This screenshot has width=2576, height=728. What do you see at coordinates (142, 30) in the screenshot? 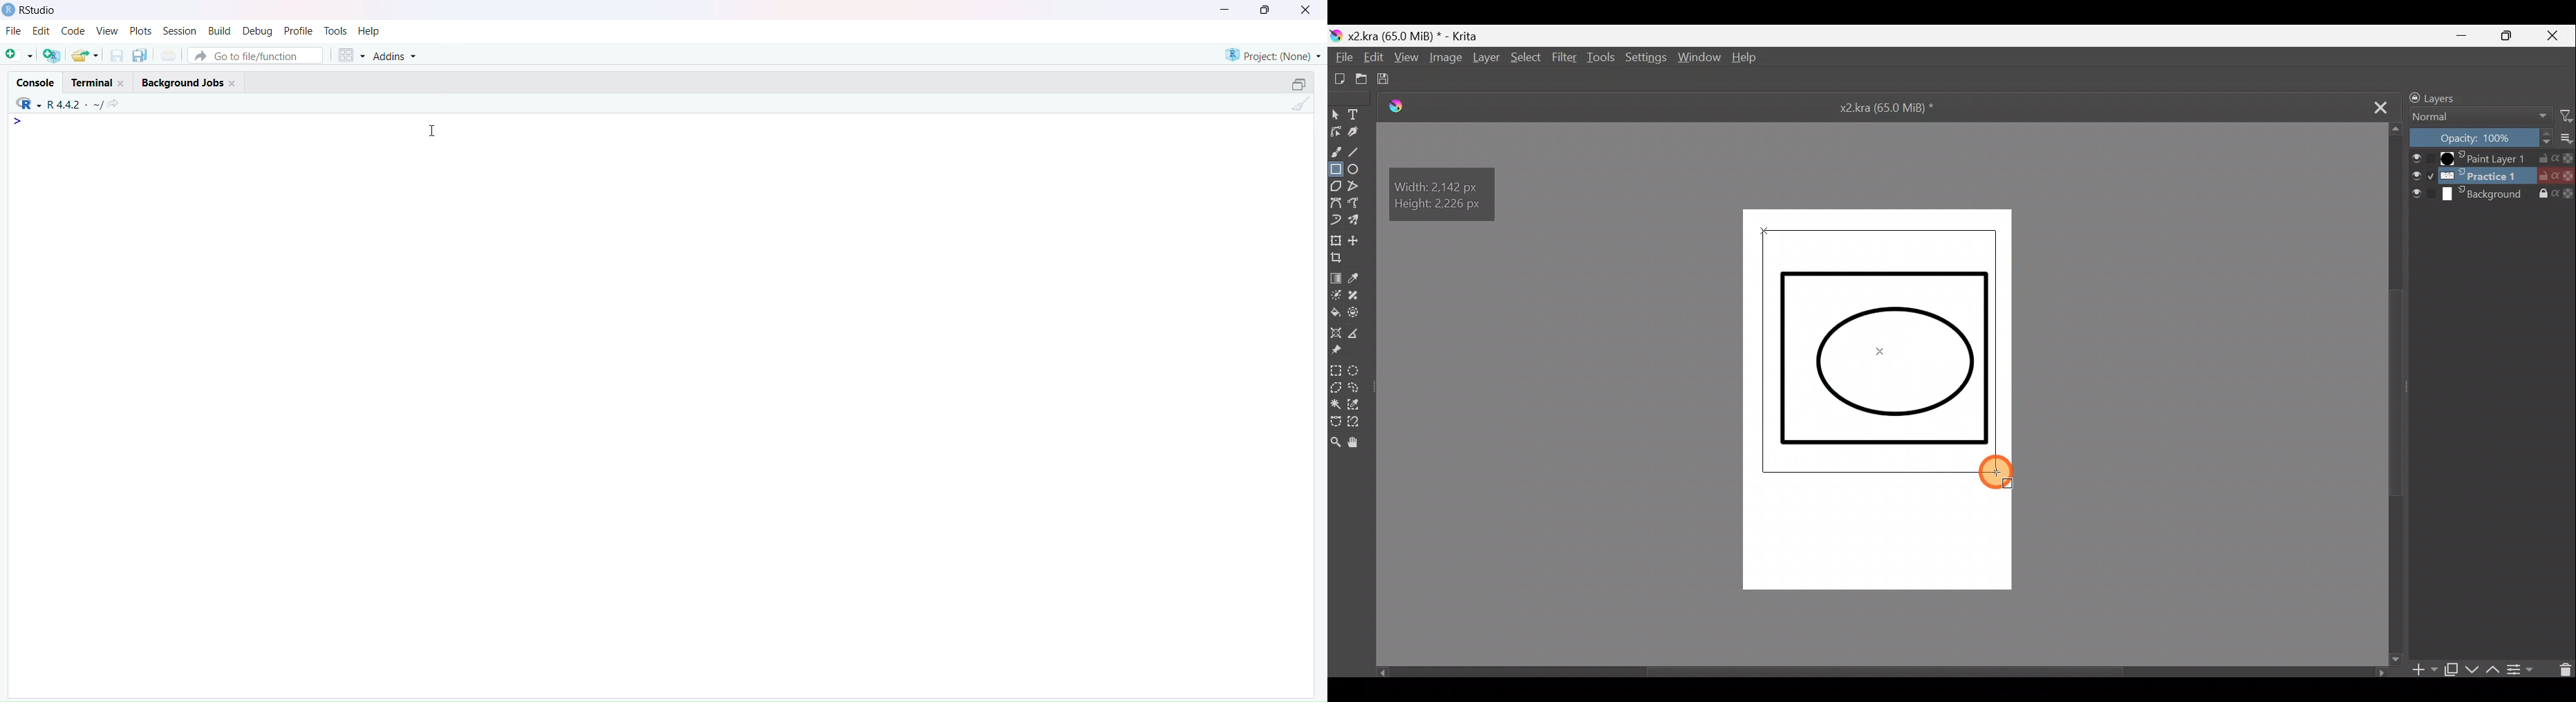
I see `plots` at bounding box center [142, 30].